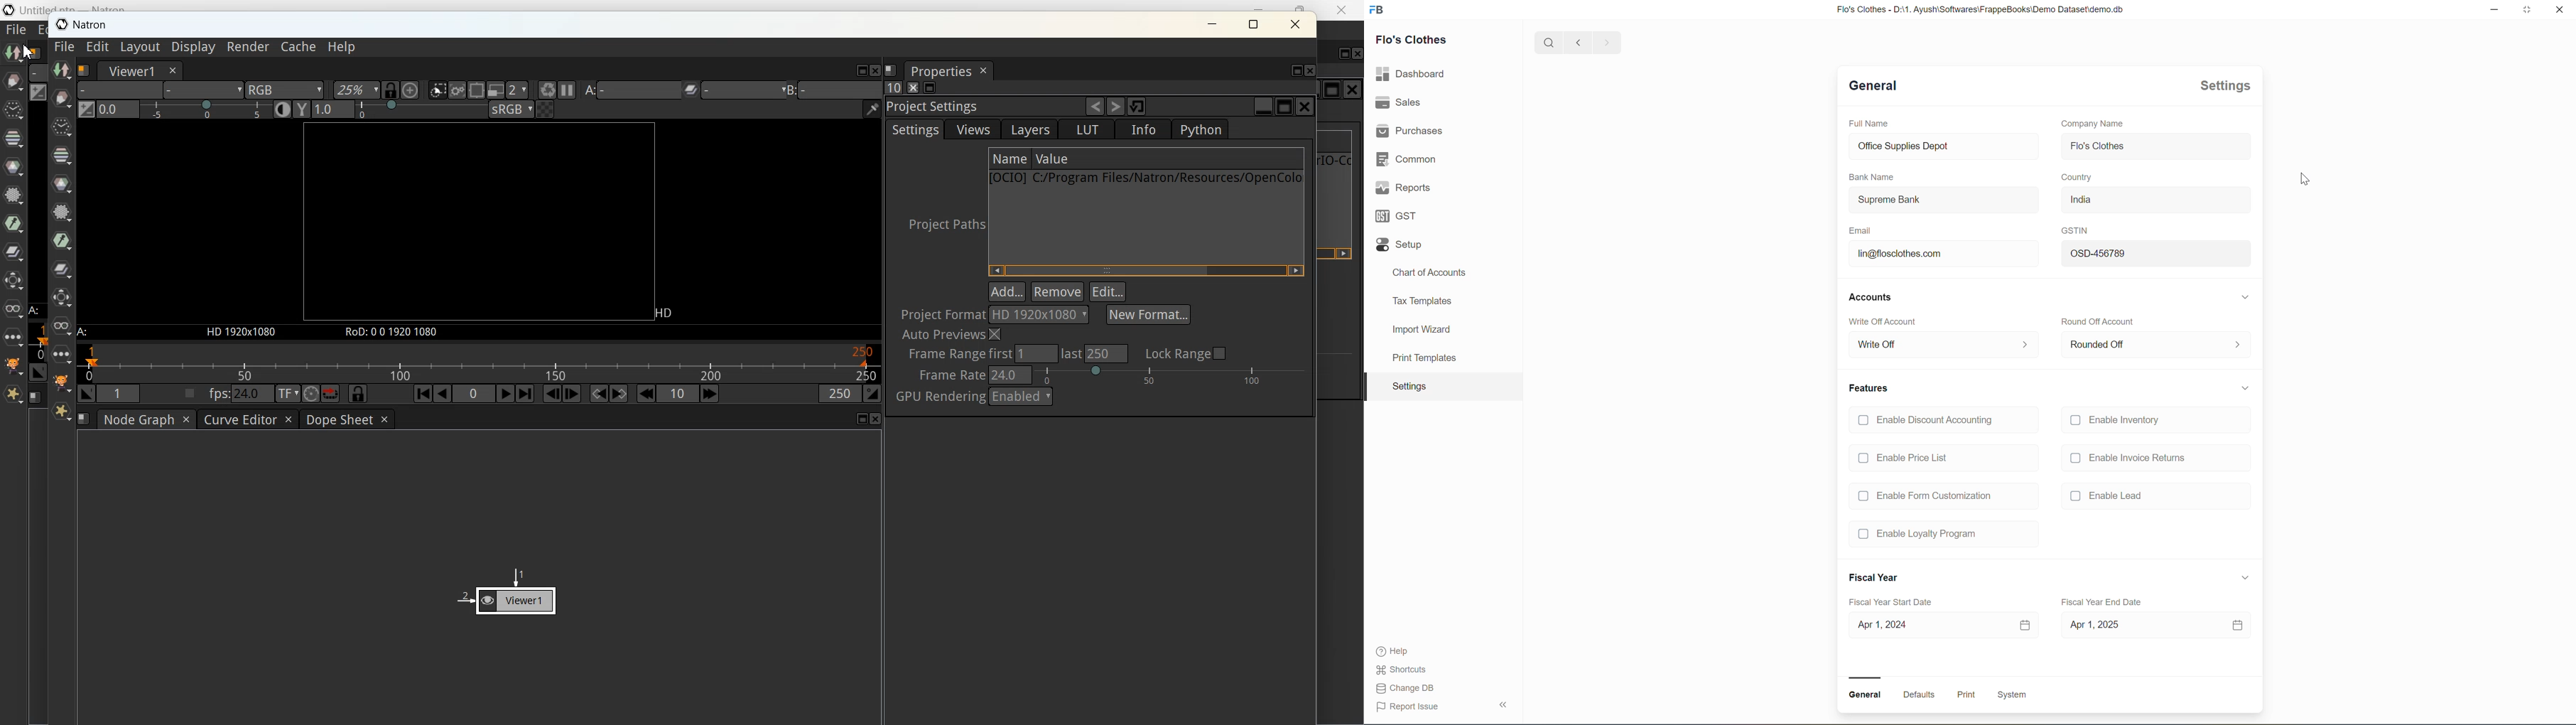 The image size is (2576, 728). Describe the element at coordinates (2075, 230) in the screenshot. I see `GSTIN` at that location.